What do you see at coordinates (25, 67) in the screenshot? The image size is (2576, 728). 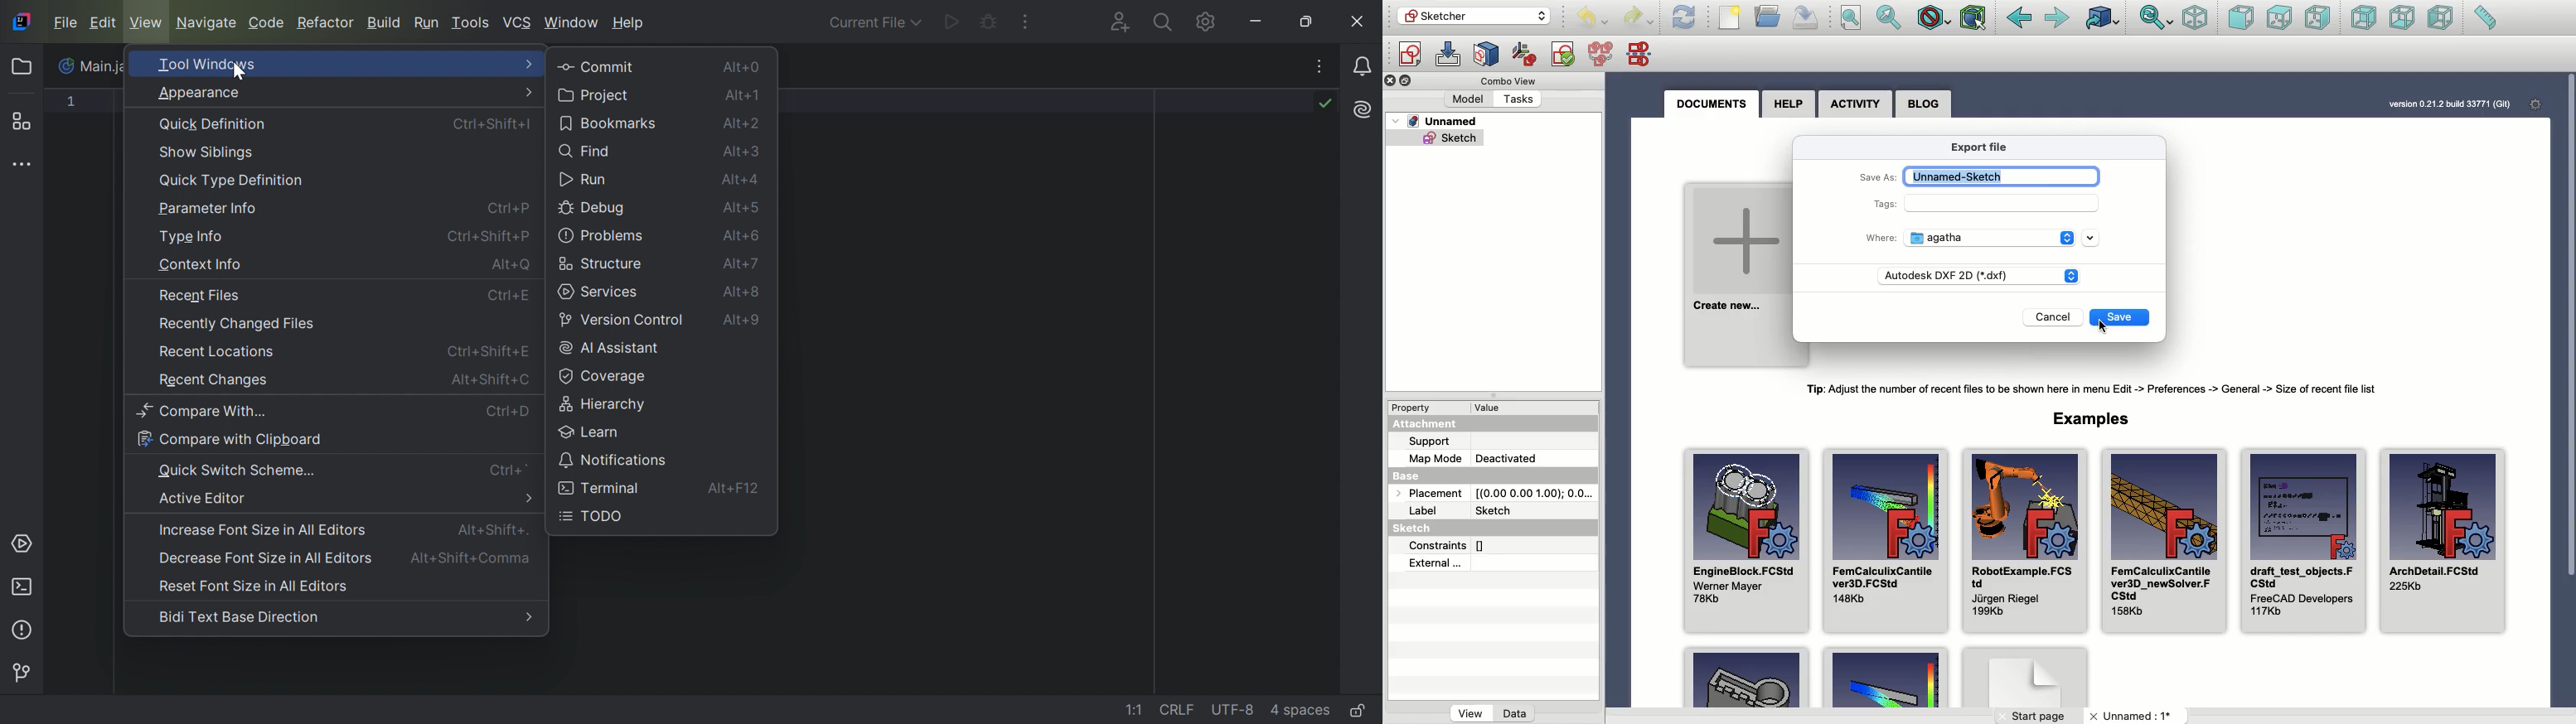 I see `Project` at bounding box center [25, 67].